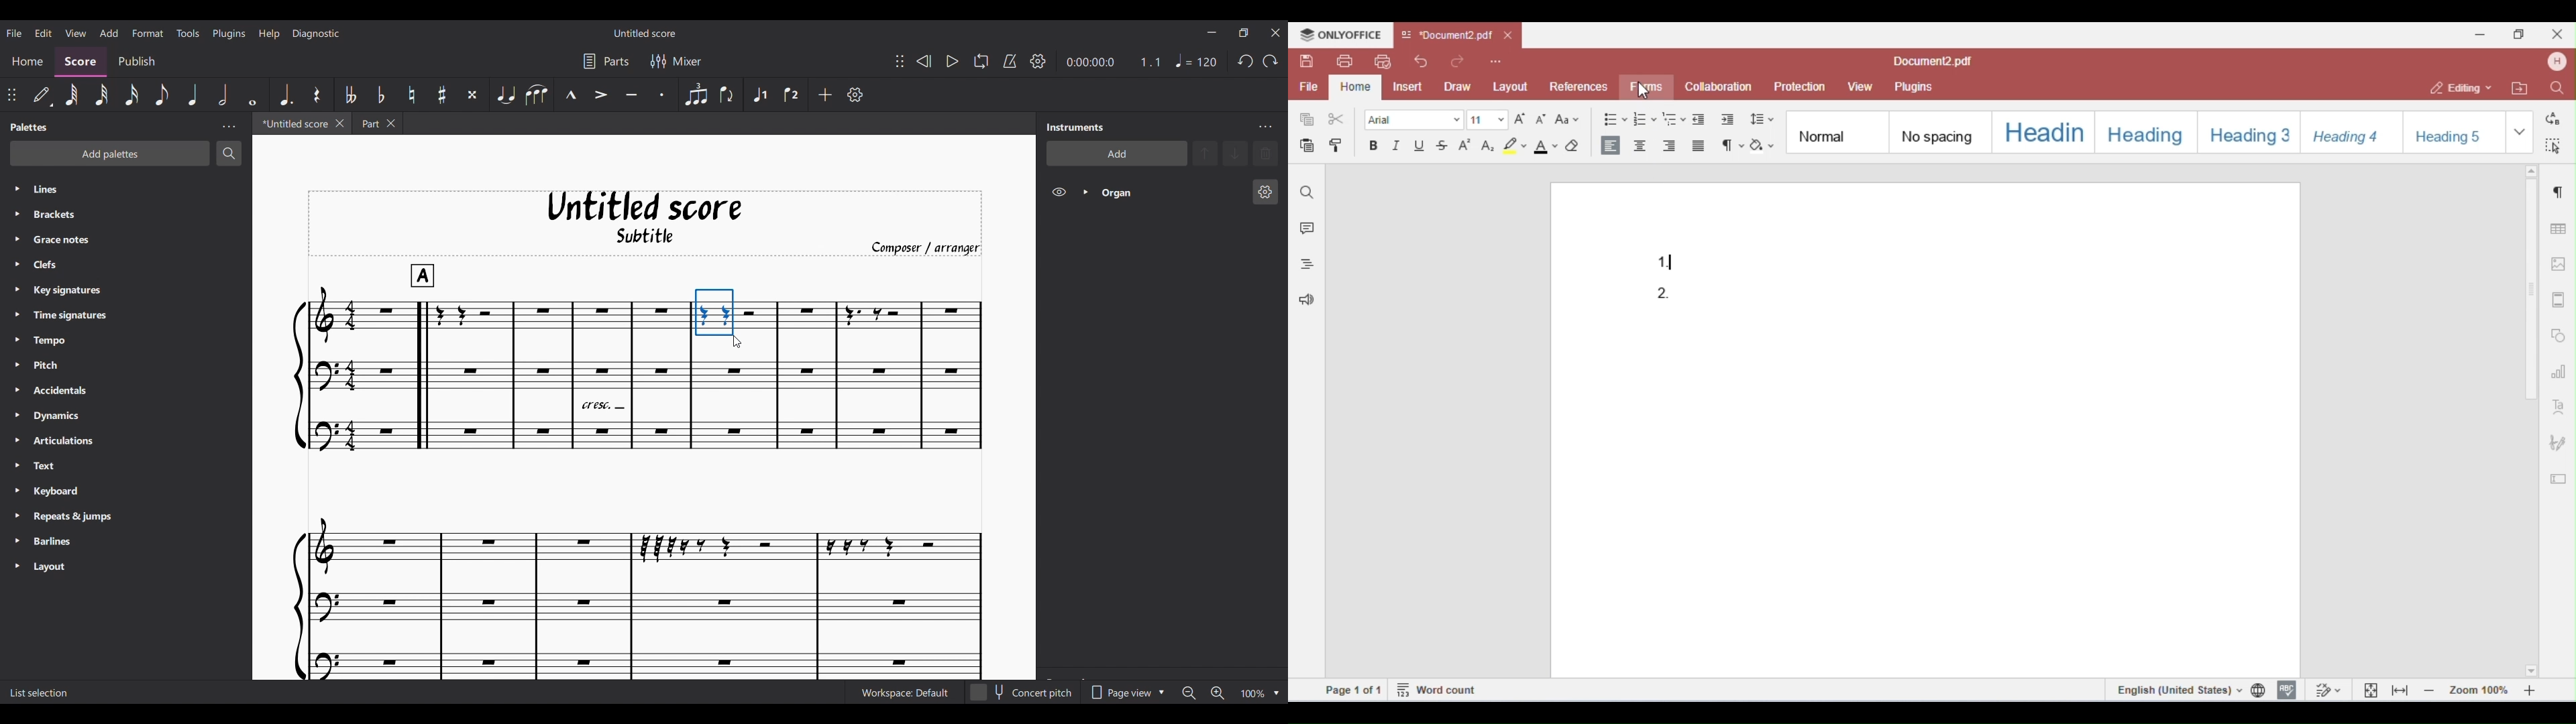  What do you see at coordinates (855, 95) in the screenshot?
I see `Customize toolbar` at bounding box center [855, 95].